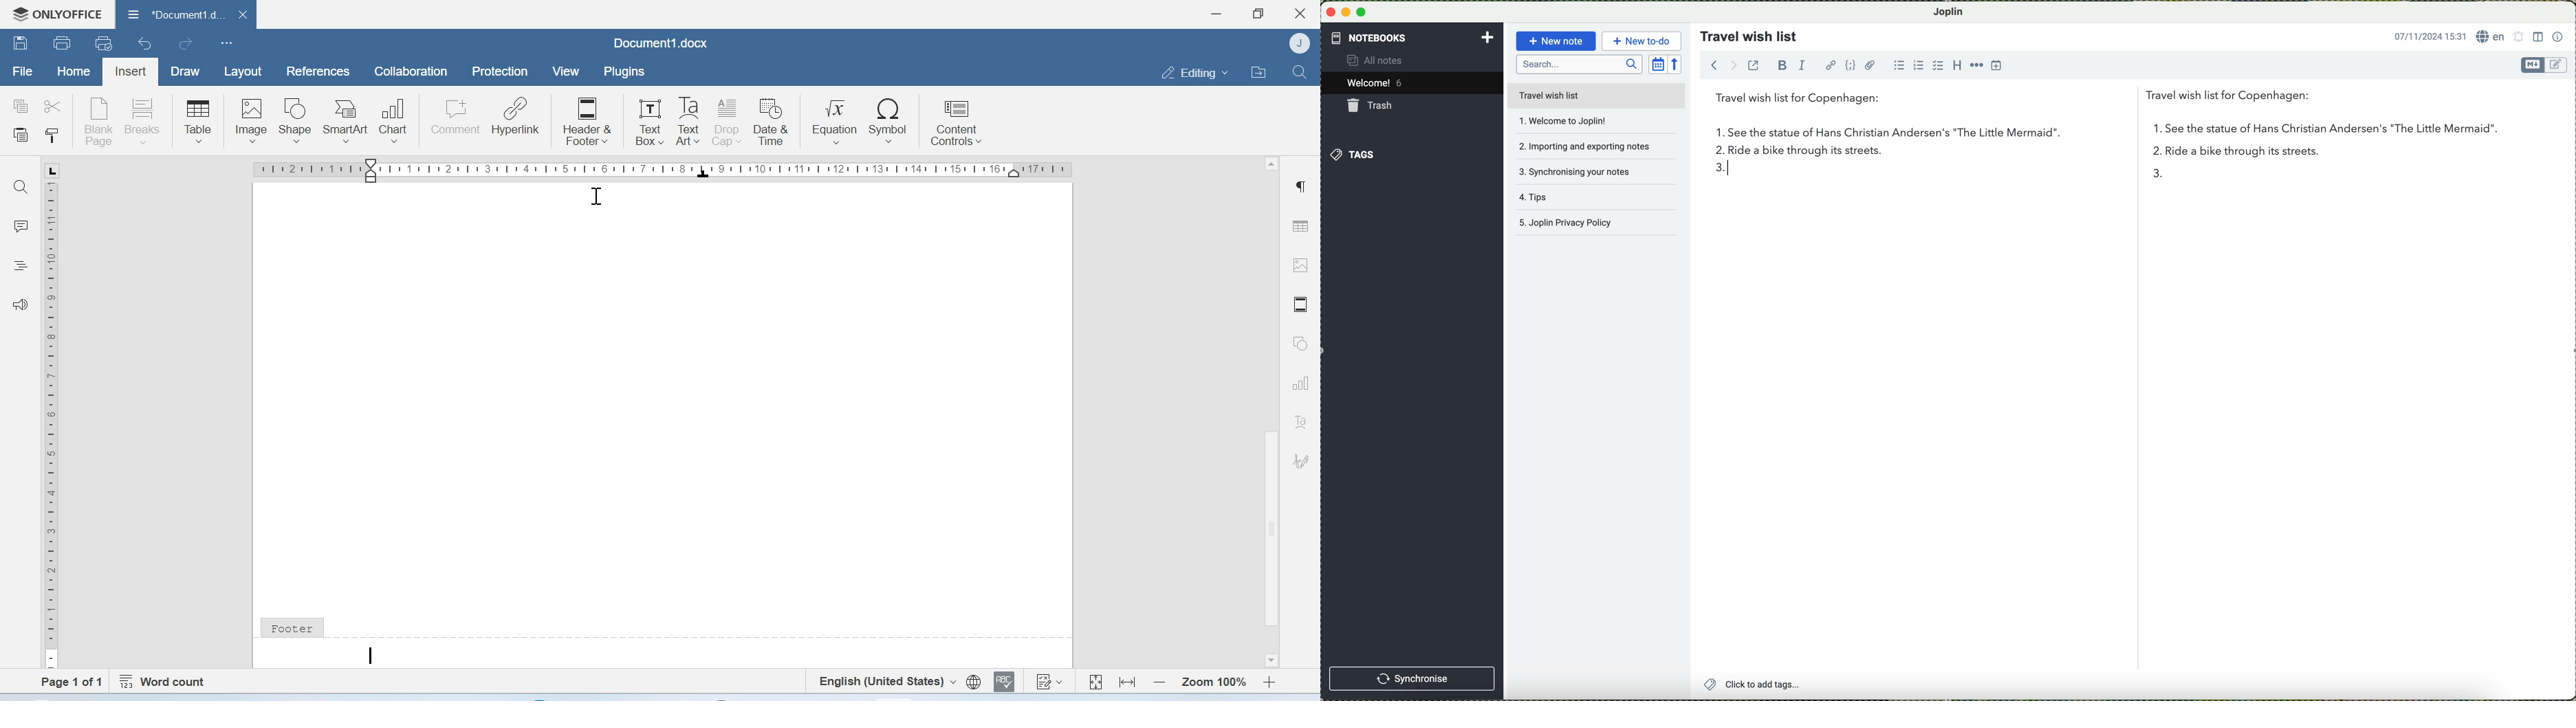 The width and height of the screenshot is (2576, 728). Describe the element at coordinates (836, 121) in the screenshot. I see `Equation` at that location.